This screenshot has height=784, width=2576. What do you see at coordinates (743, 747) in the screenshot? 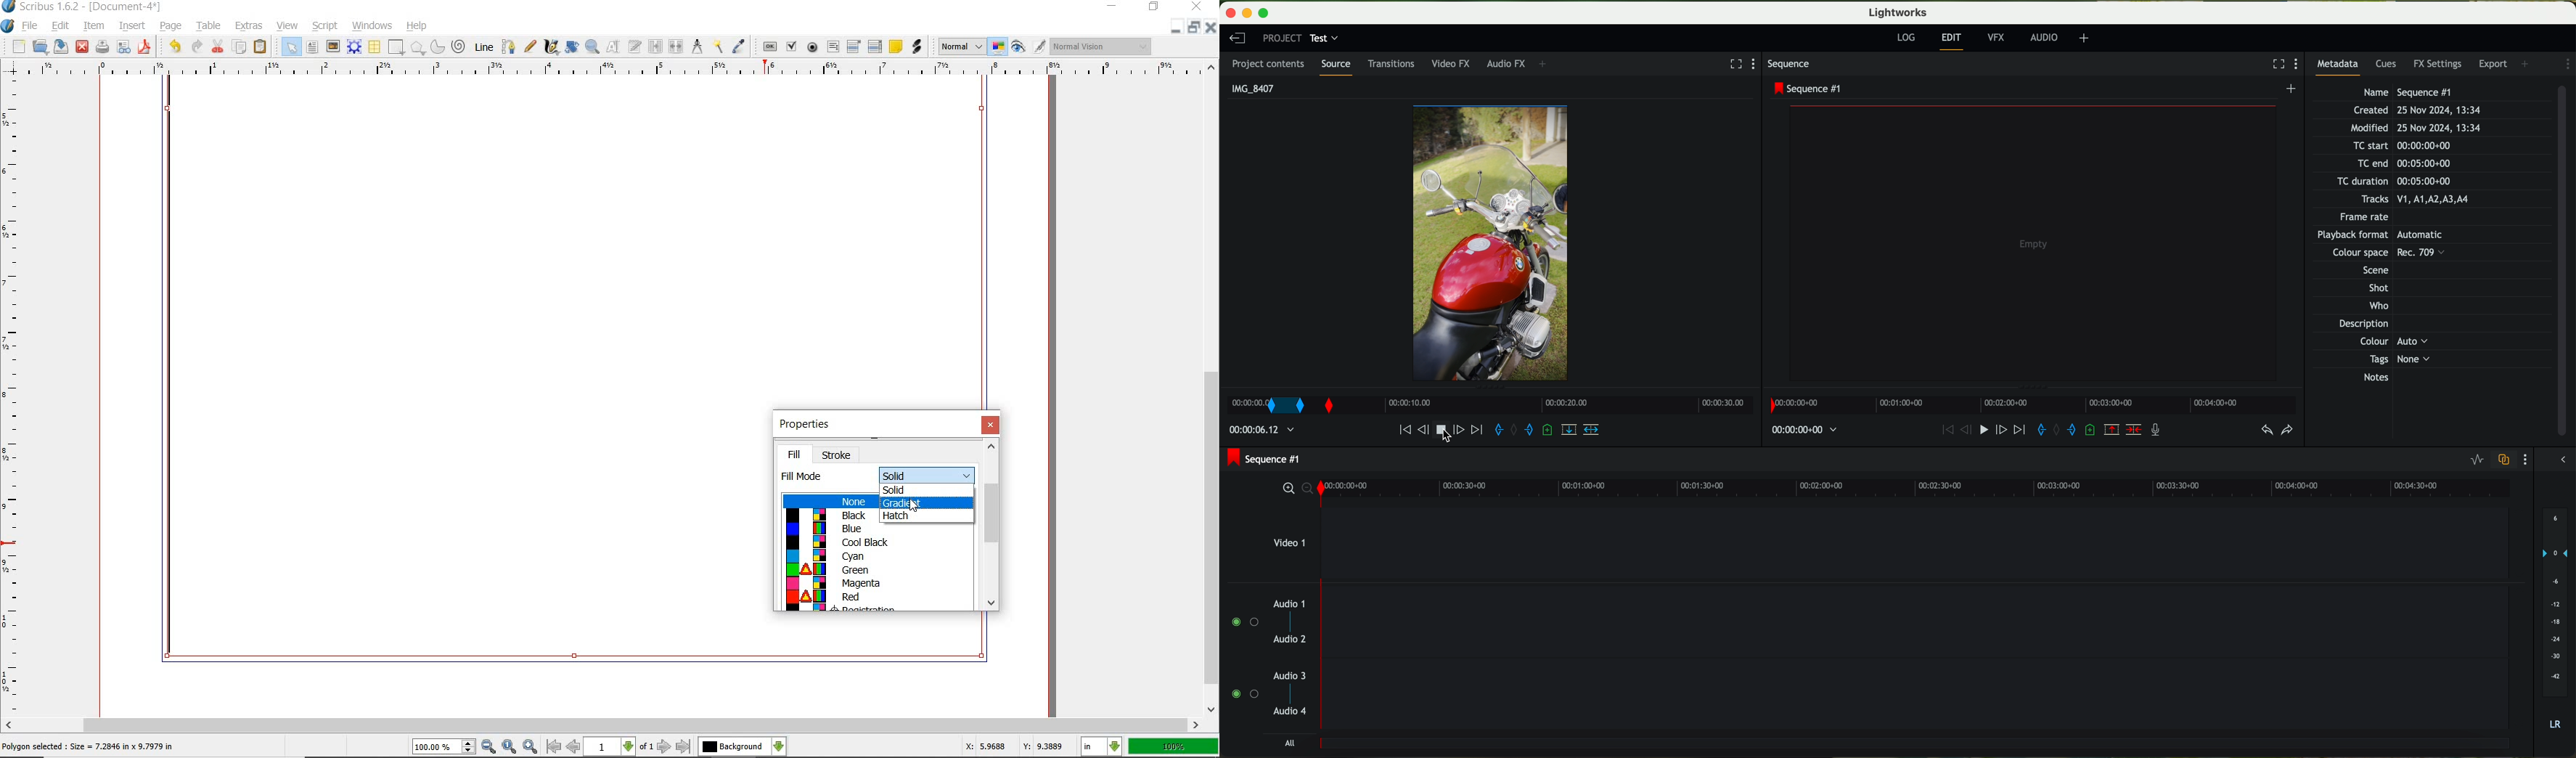
I see `Background` at bounding box center [743, 747].